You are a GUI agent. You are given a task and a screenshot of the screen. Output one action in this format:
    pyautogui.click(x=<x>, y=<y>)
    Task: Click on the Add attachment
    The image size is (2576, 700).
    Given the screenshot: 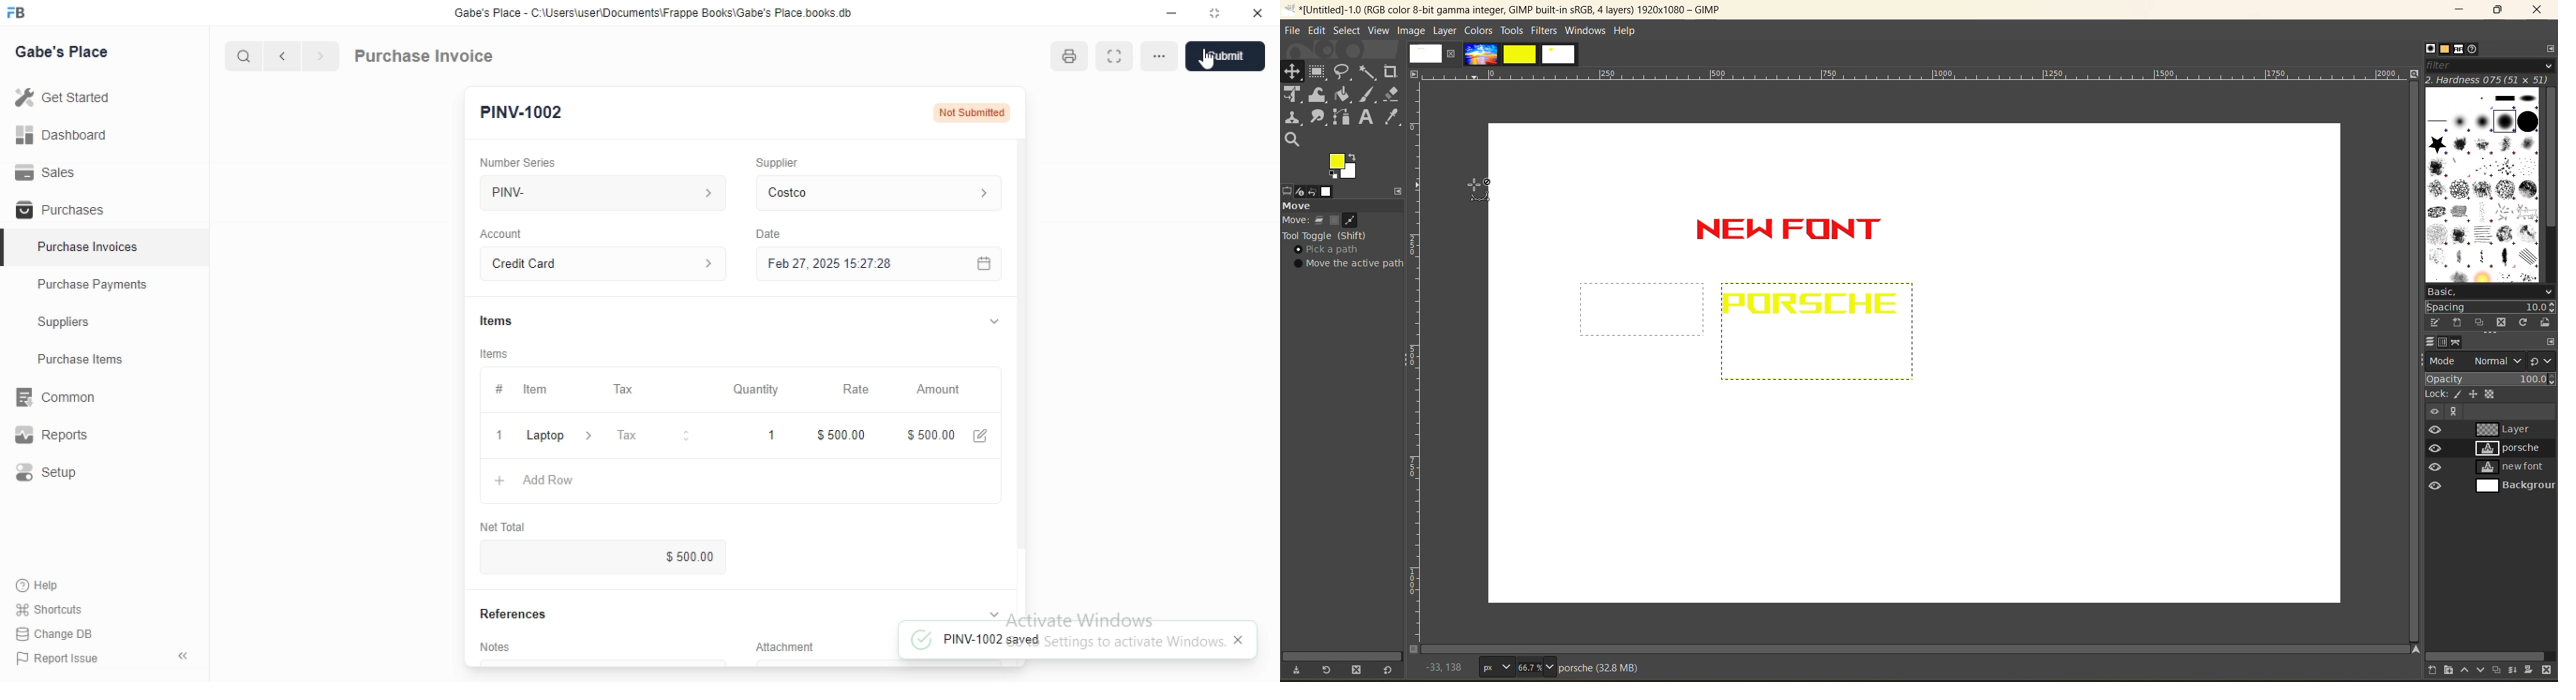 What is the action you would take?
    pyautogui.click(x=879, y=662)
    